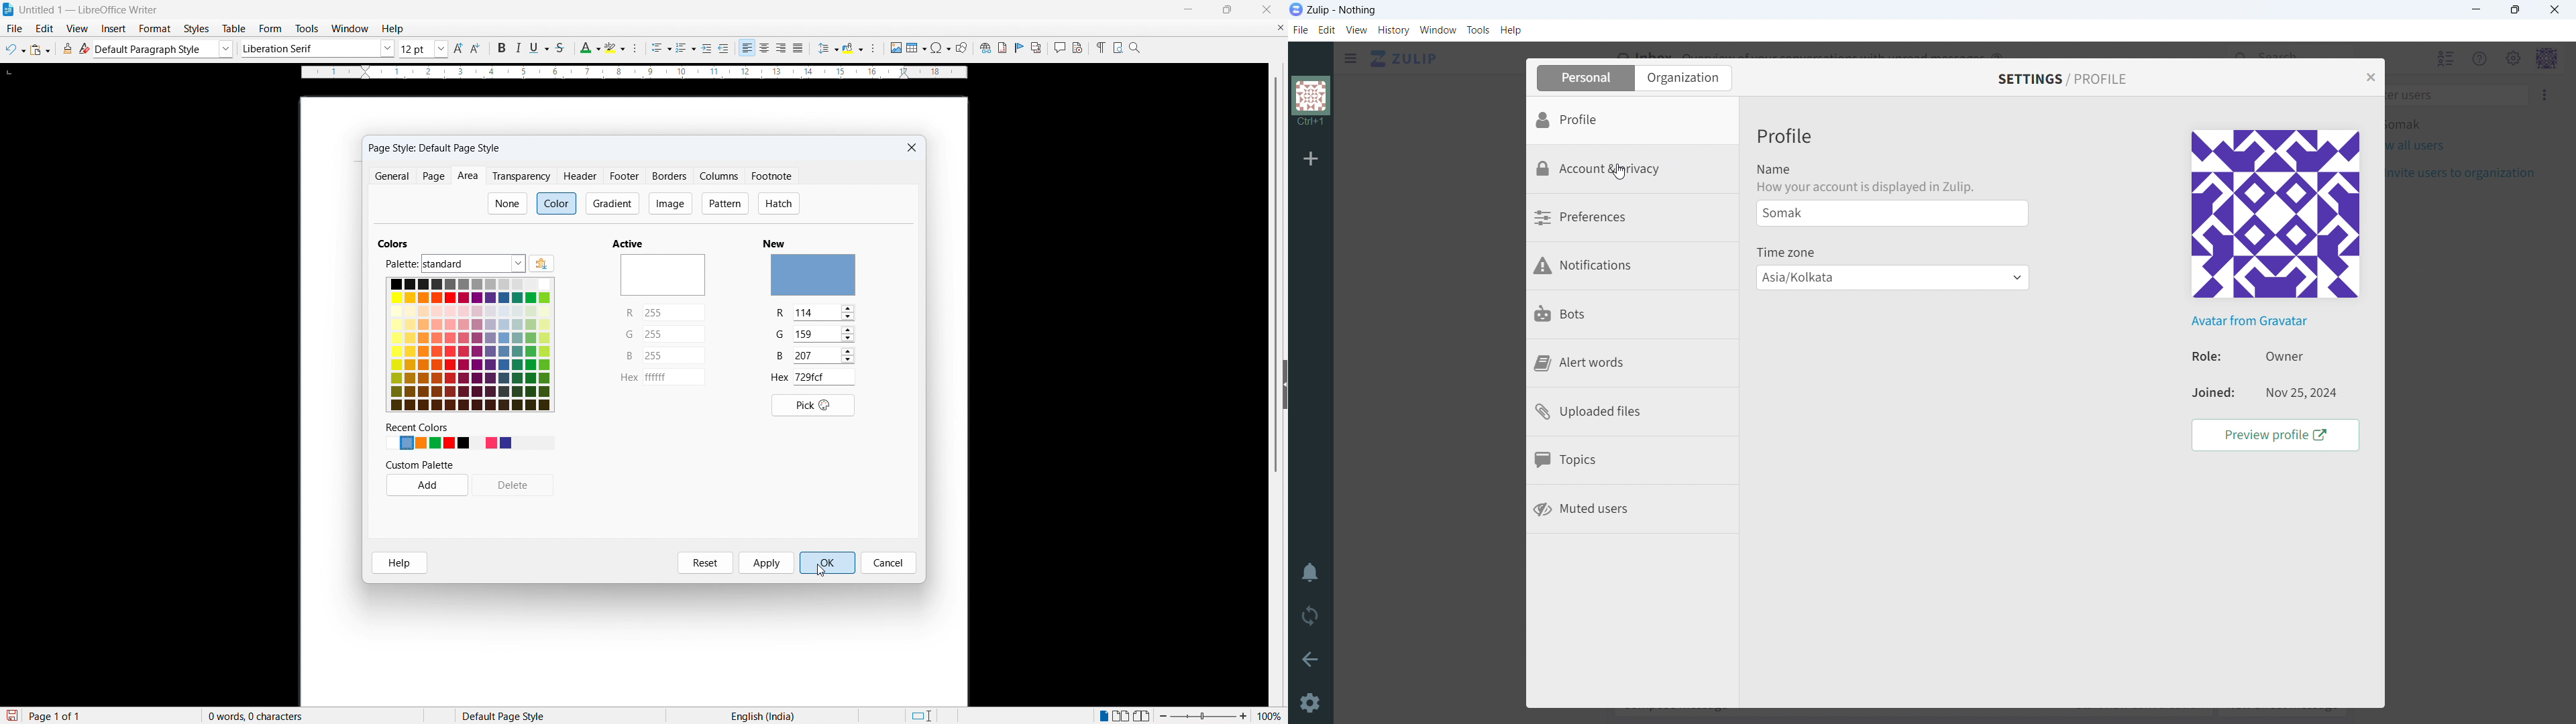 Image resolution: width=2576 pixels, height=728 pixels. What do you see at coordinates (763, 715) in the screenshot?
I see `Language ` at bounding box center [763, 715].